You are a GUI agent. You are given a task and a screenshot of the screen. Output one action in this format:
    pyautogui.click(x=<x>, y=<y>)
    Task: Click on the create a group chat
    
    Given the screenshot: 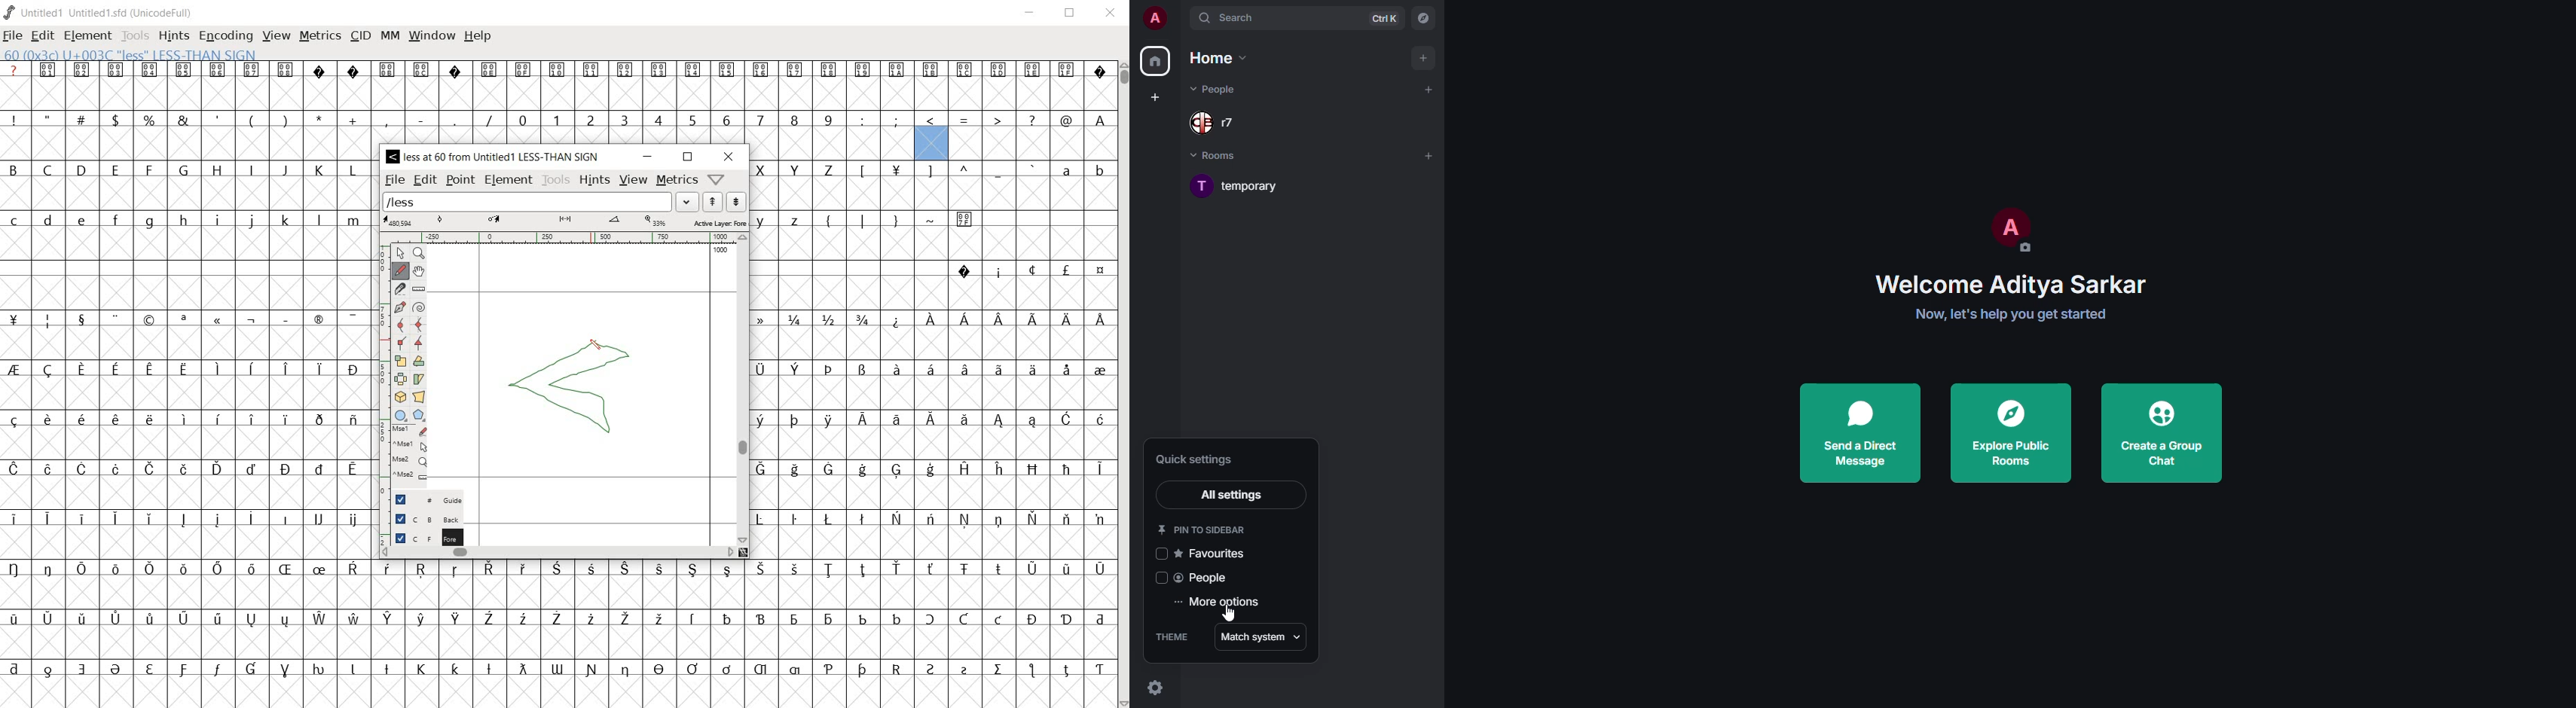 What is the action you would take?
    pyautogui.click(x=2162, y=435)
    